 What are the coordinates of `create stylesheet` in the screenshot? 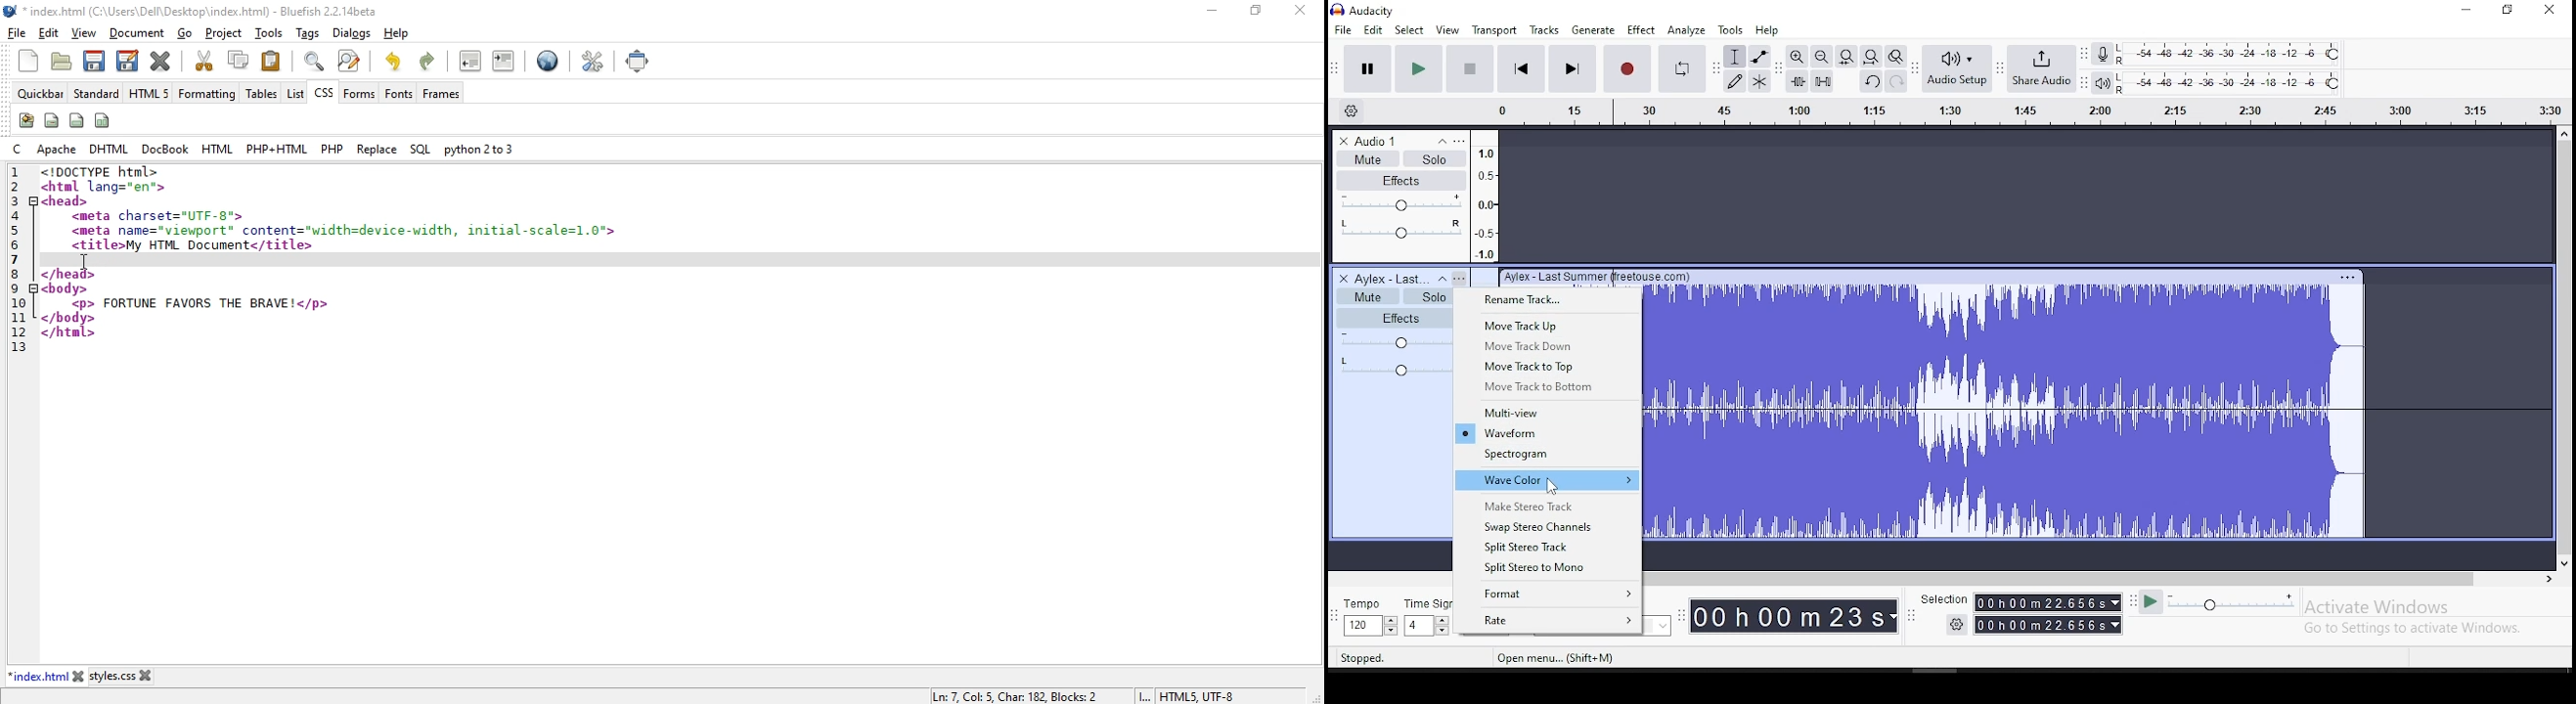 It's located at (25, 120).